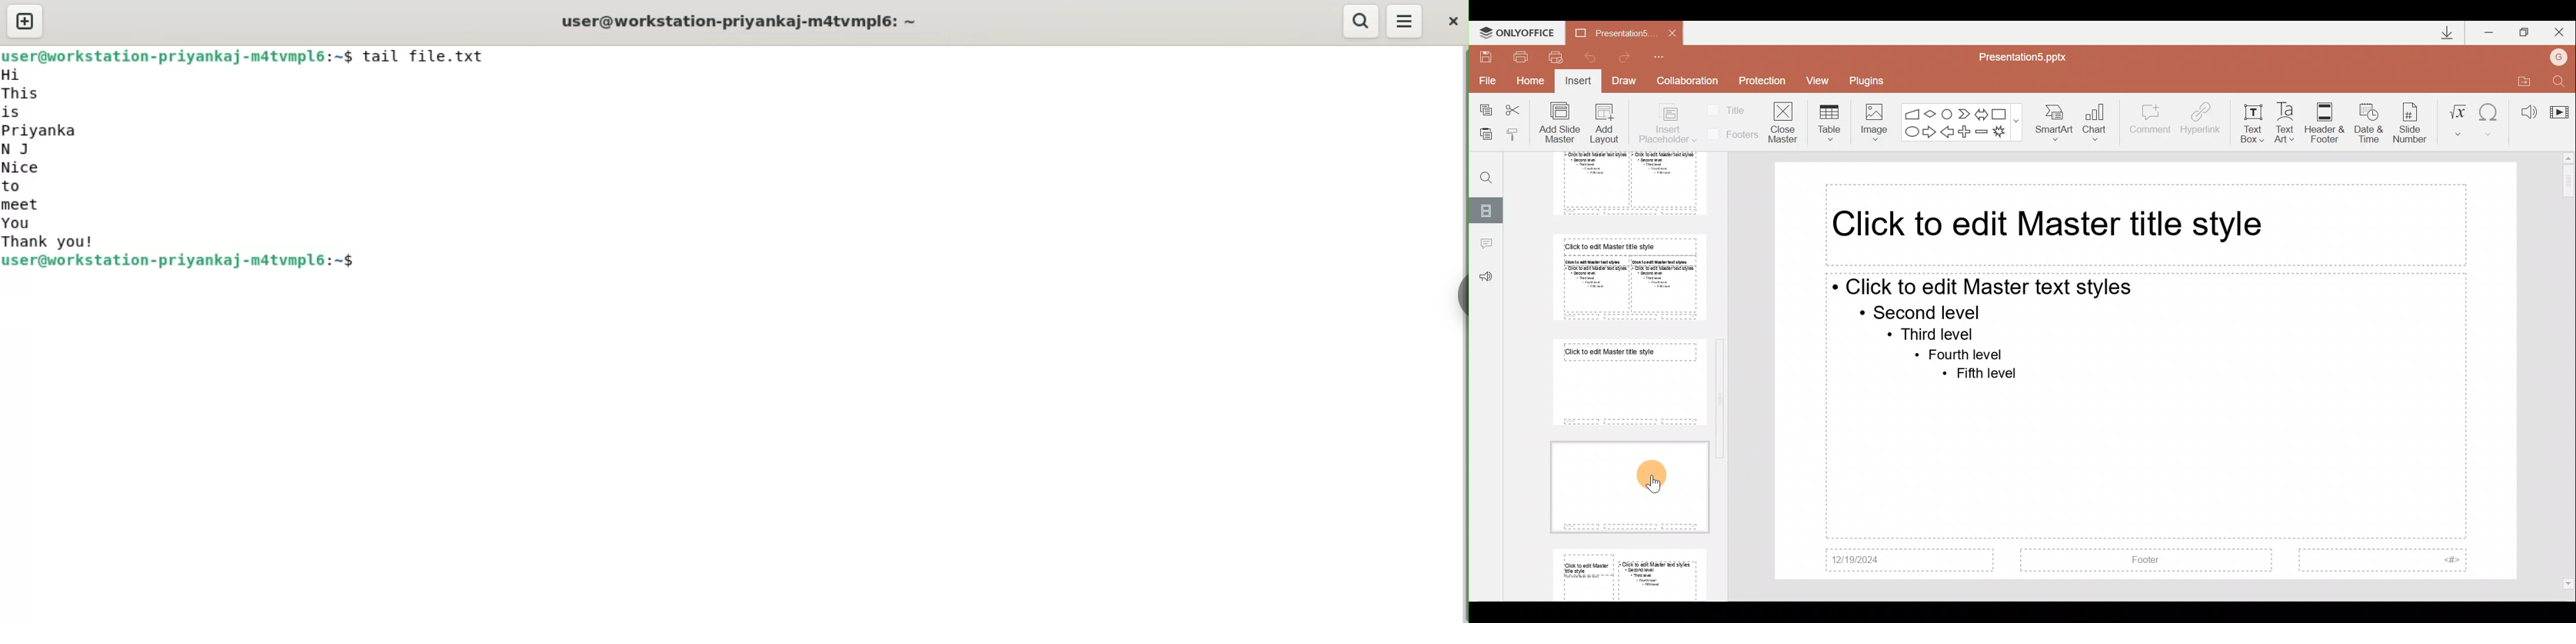 This screenshot has height=644, width=2576. Describe the element at coordinates (1605, 126) in the screenshot. I see `Add layout` at that location.